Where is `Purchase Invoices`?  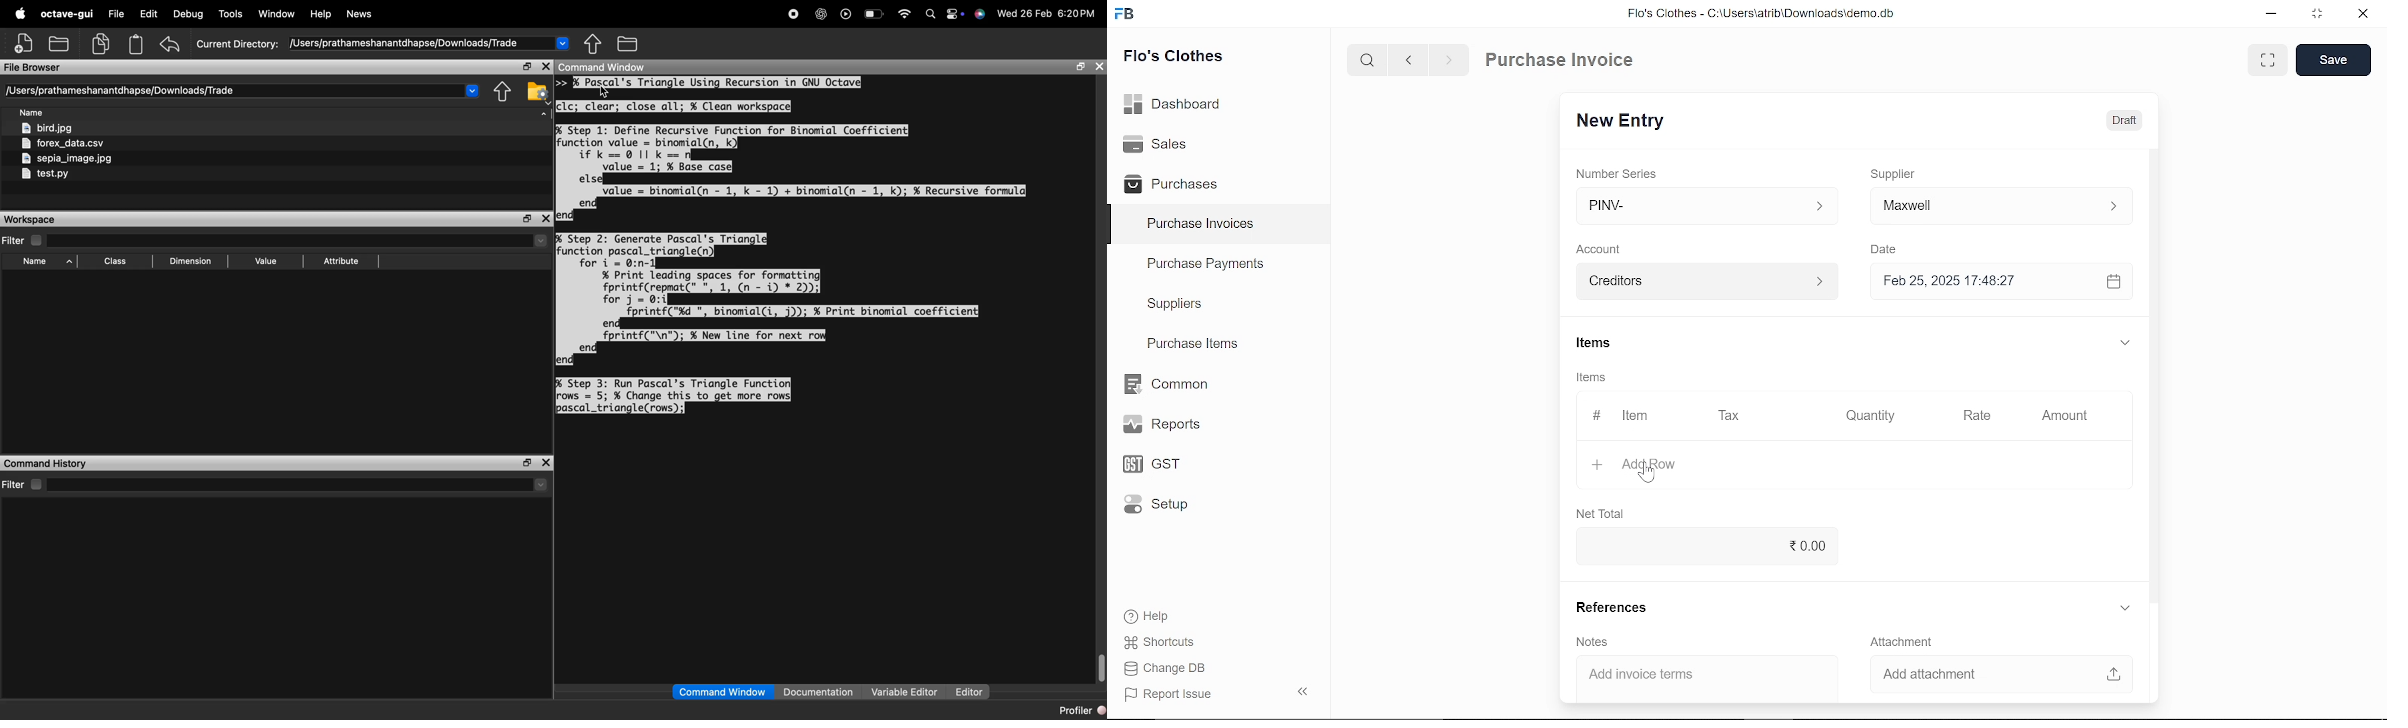 Purchase Invoices is located at coordinates (1201, 226).